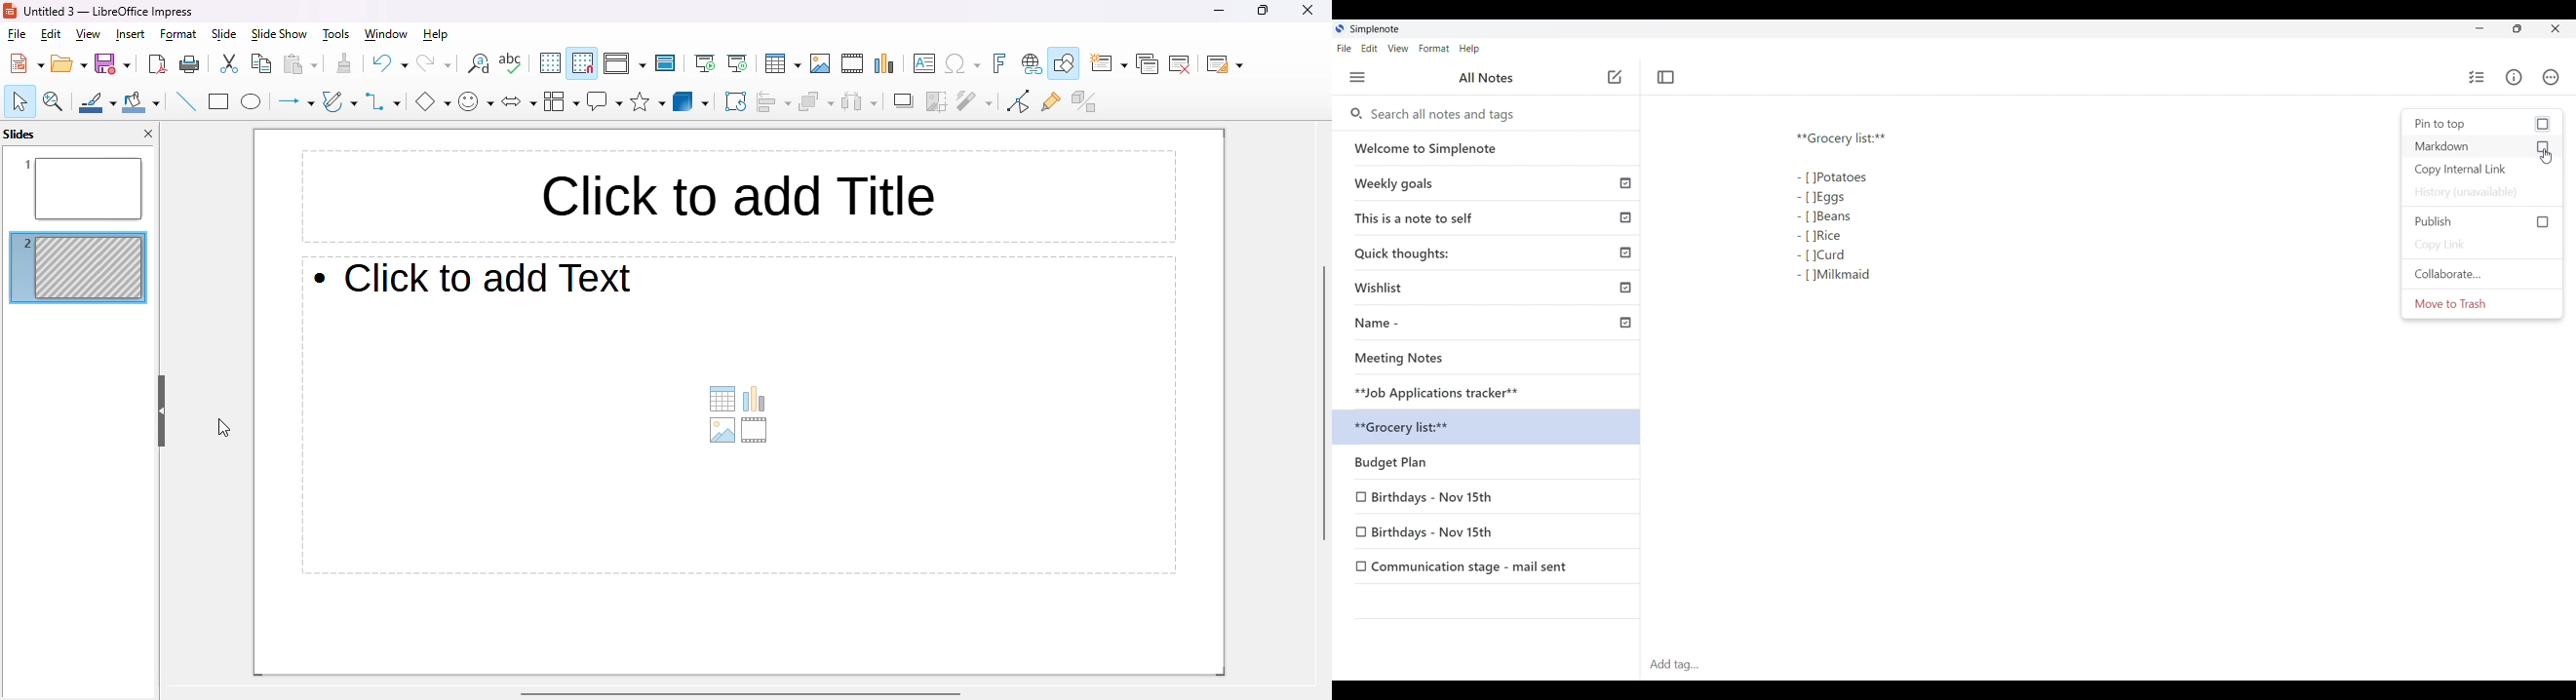 This screenshot has width=2576, height=700. What do you see at coordinates (108, 11) in the screenshot?
I see `Untitle 3 -LibreOffice Impress` at bounding box center [108, 11].